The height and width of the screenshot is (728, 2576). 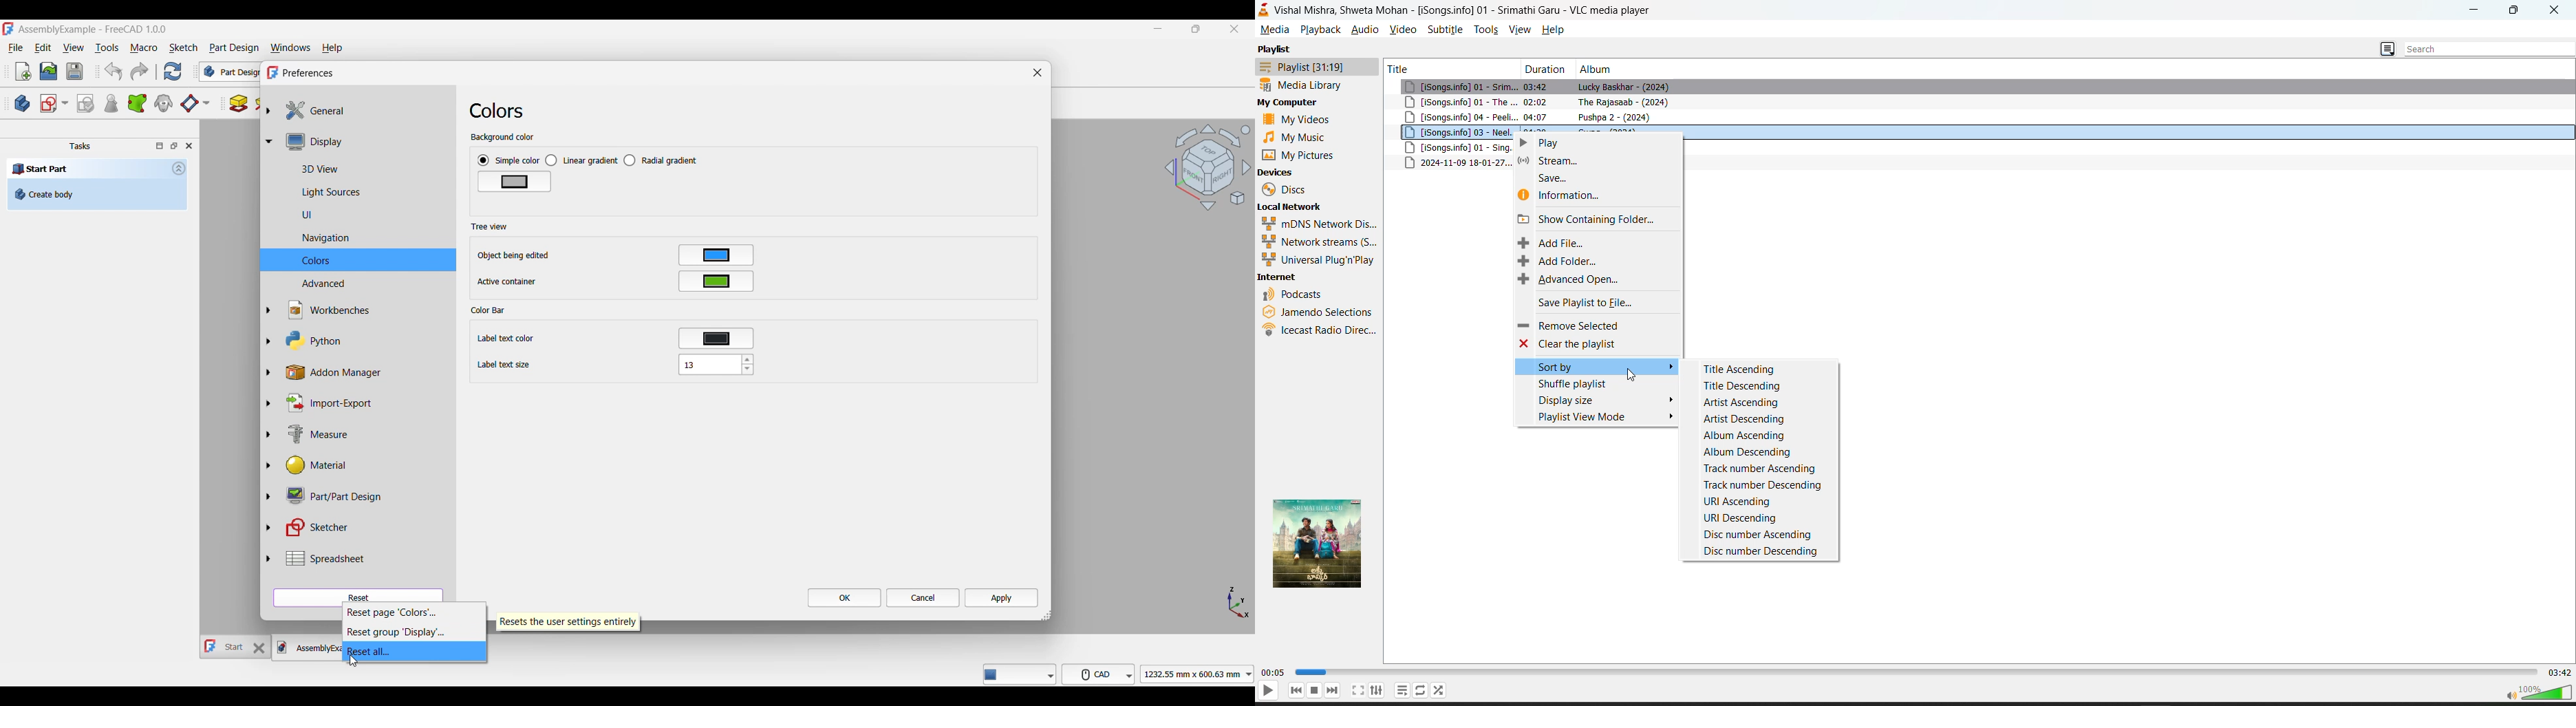 I want to click on Create a clone, so click(x=163, y=103).